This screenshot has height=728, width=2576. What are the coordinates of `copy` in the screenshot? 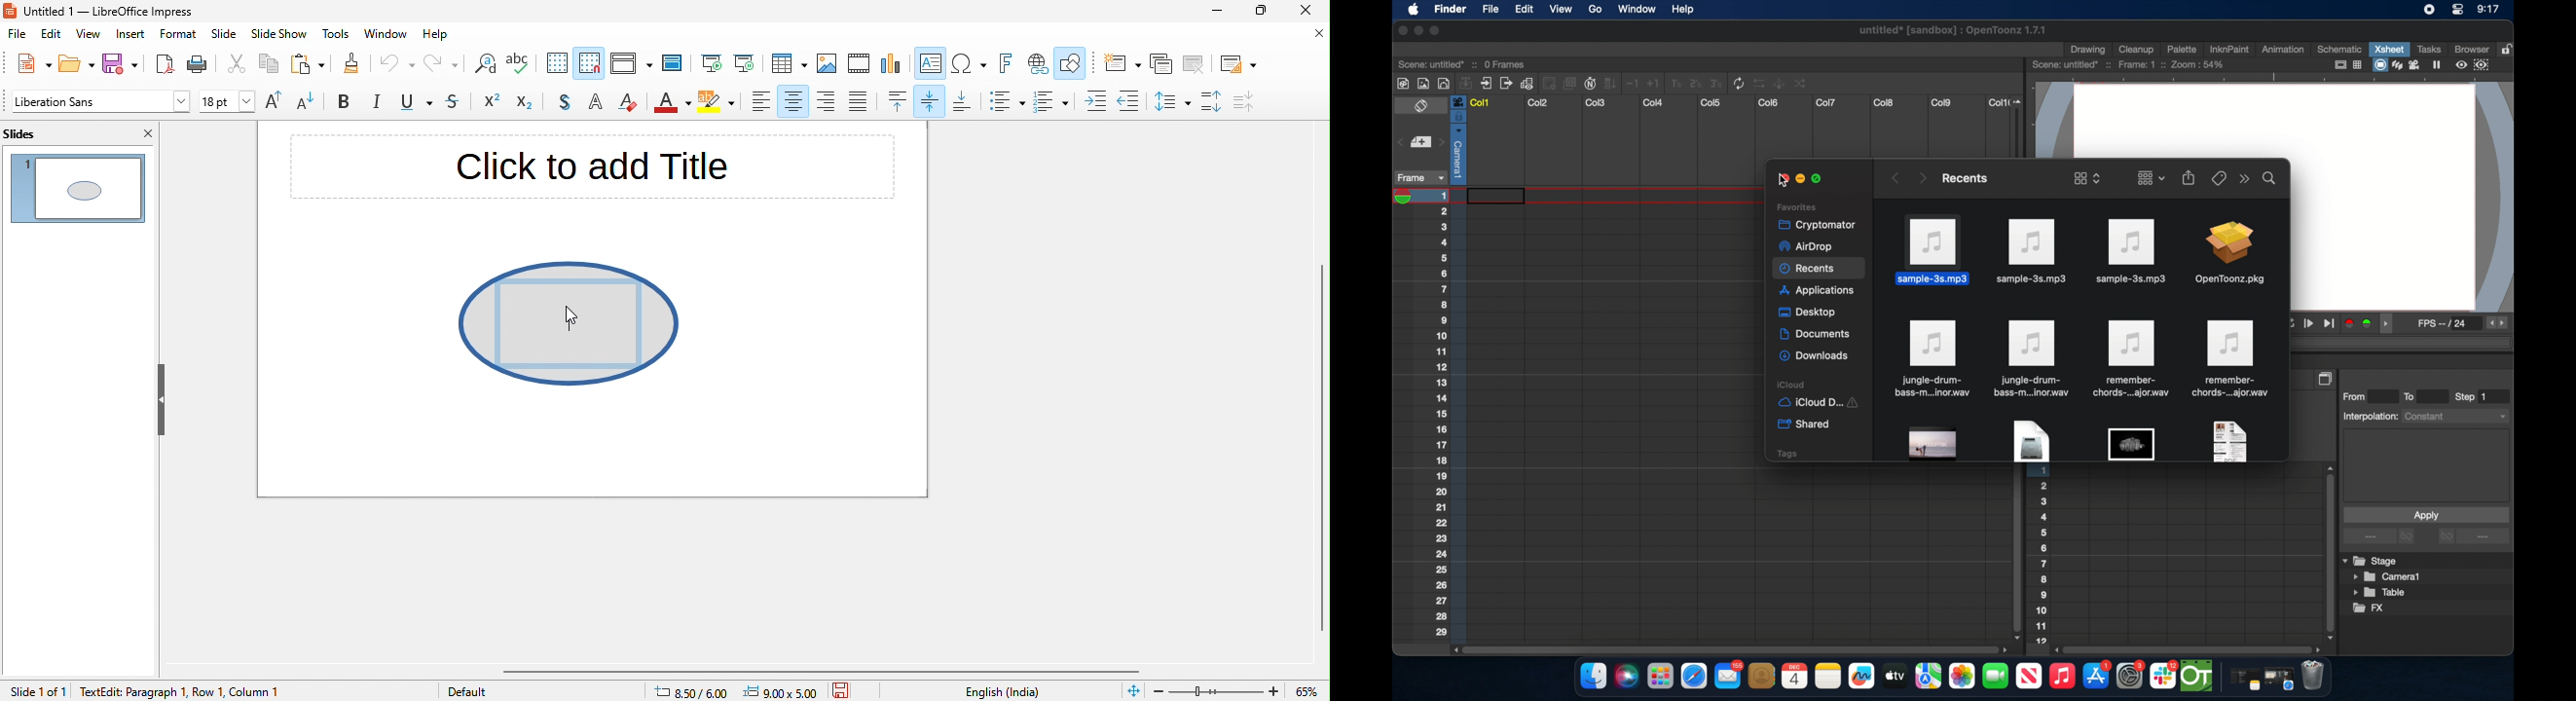 It's located at (266, 65).